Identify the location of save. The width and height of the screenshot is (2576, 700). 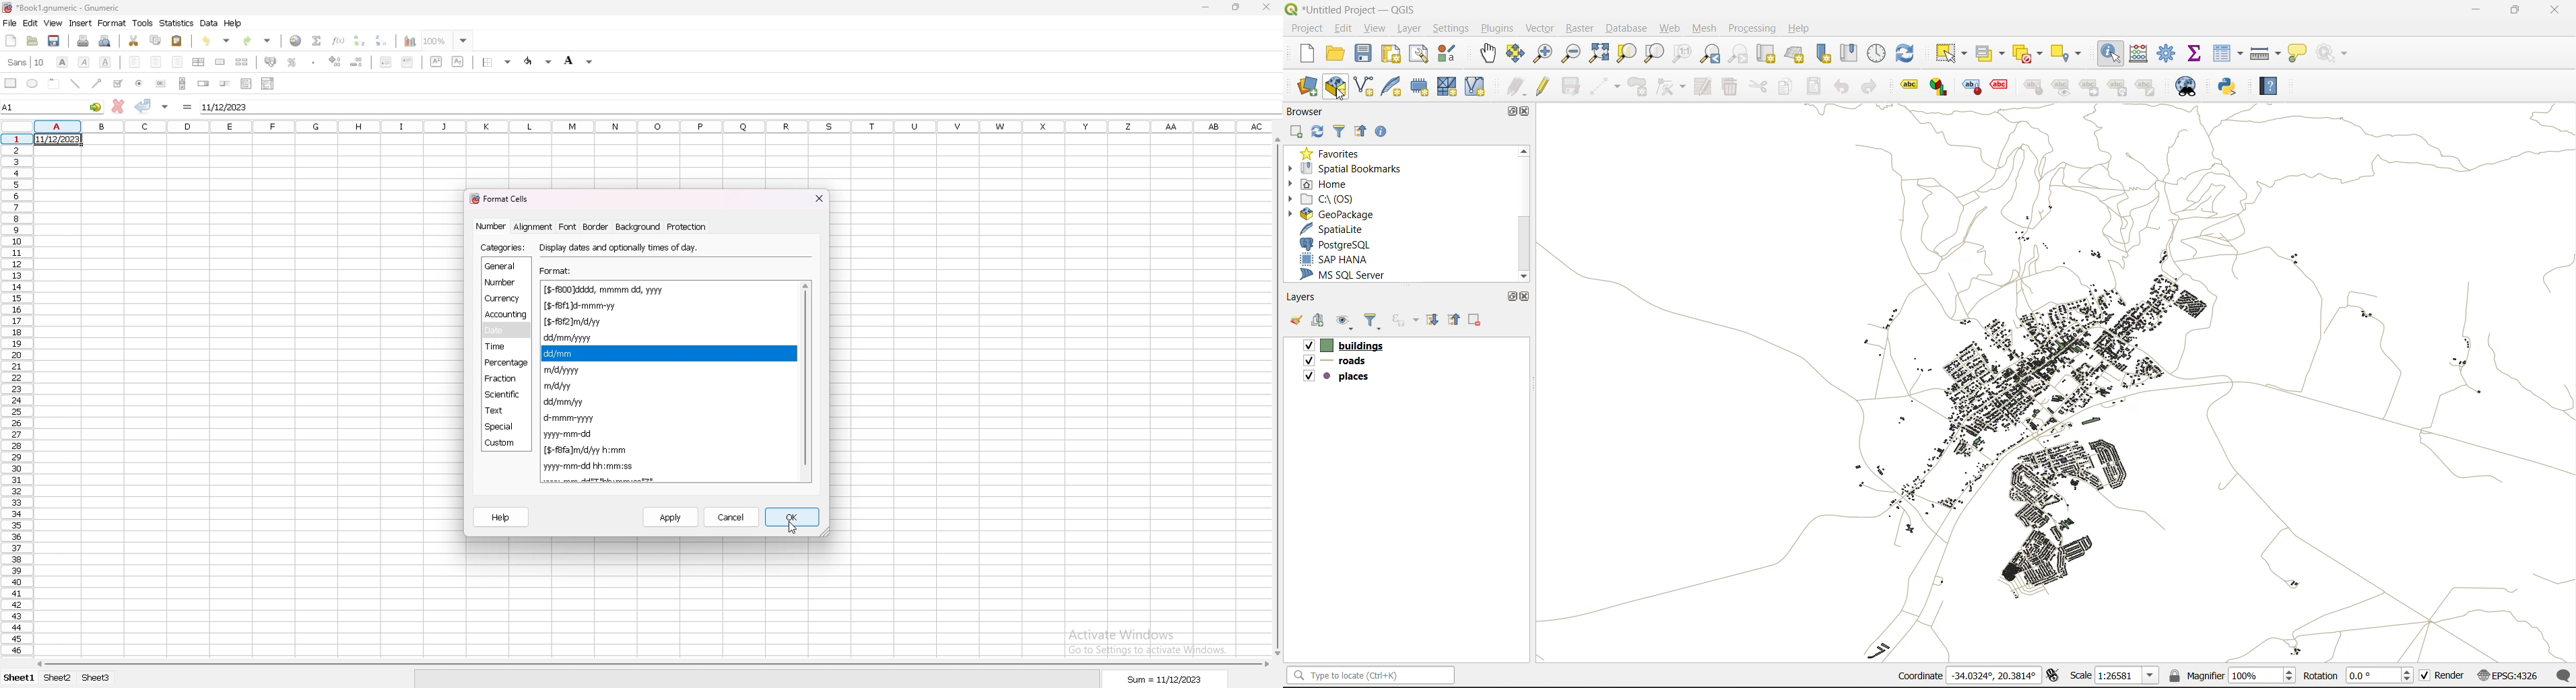
(53, 41).